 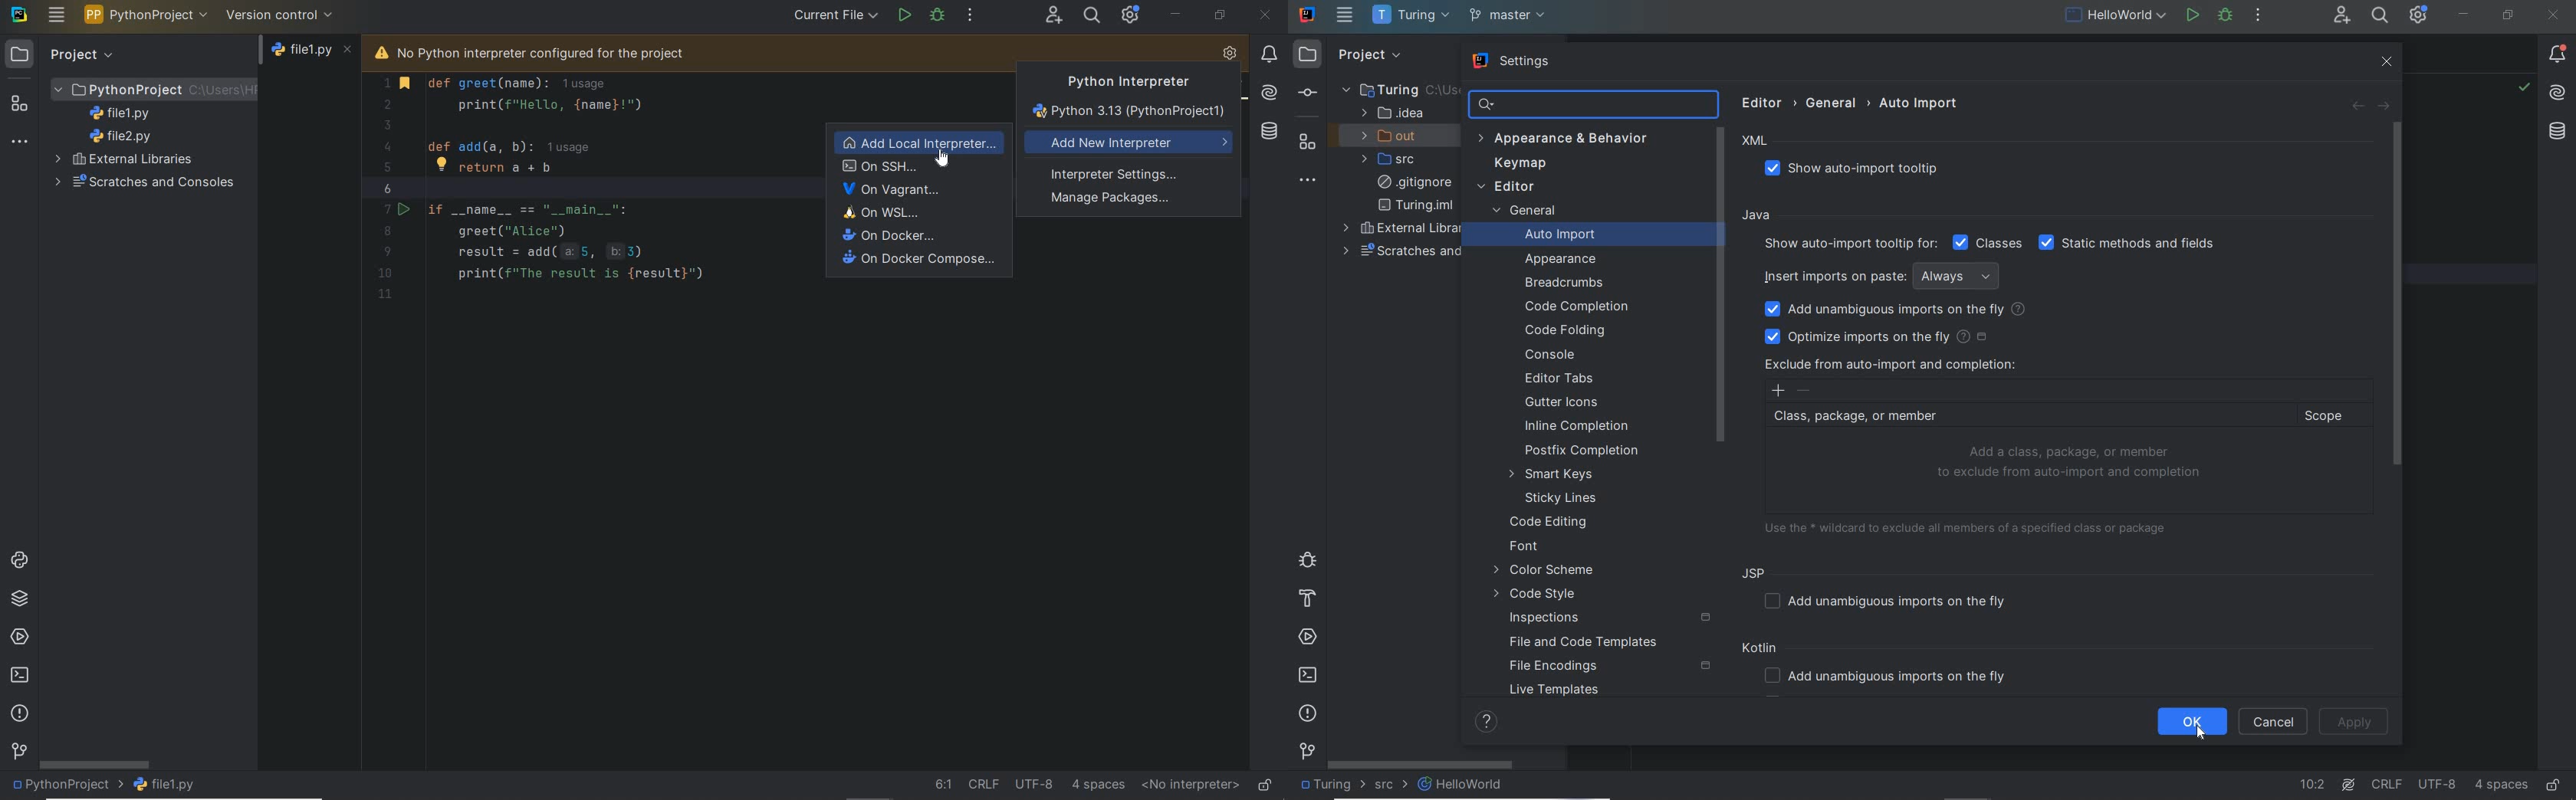 I want to click on SRC, so click(x=1392, y=785).